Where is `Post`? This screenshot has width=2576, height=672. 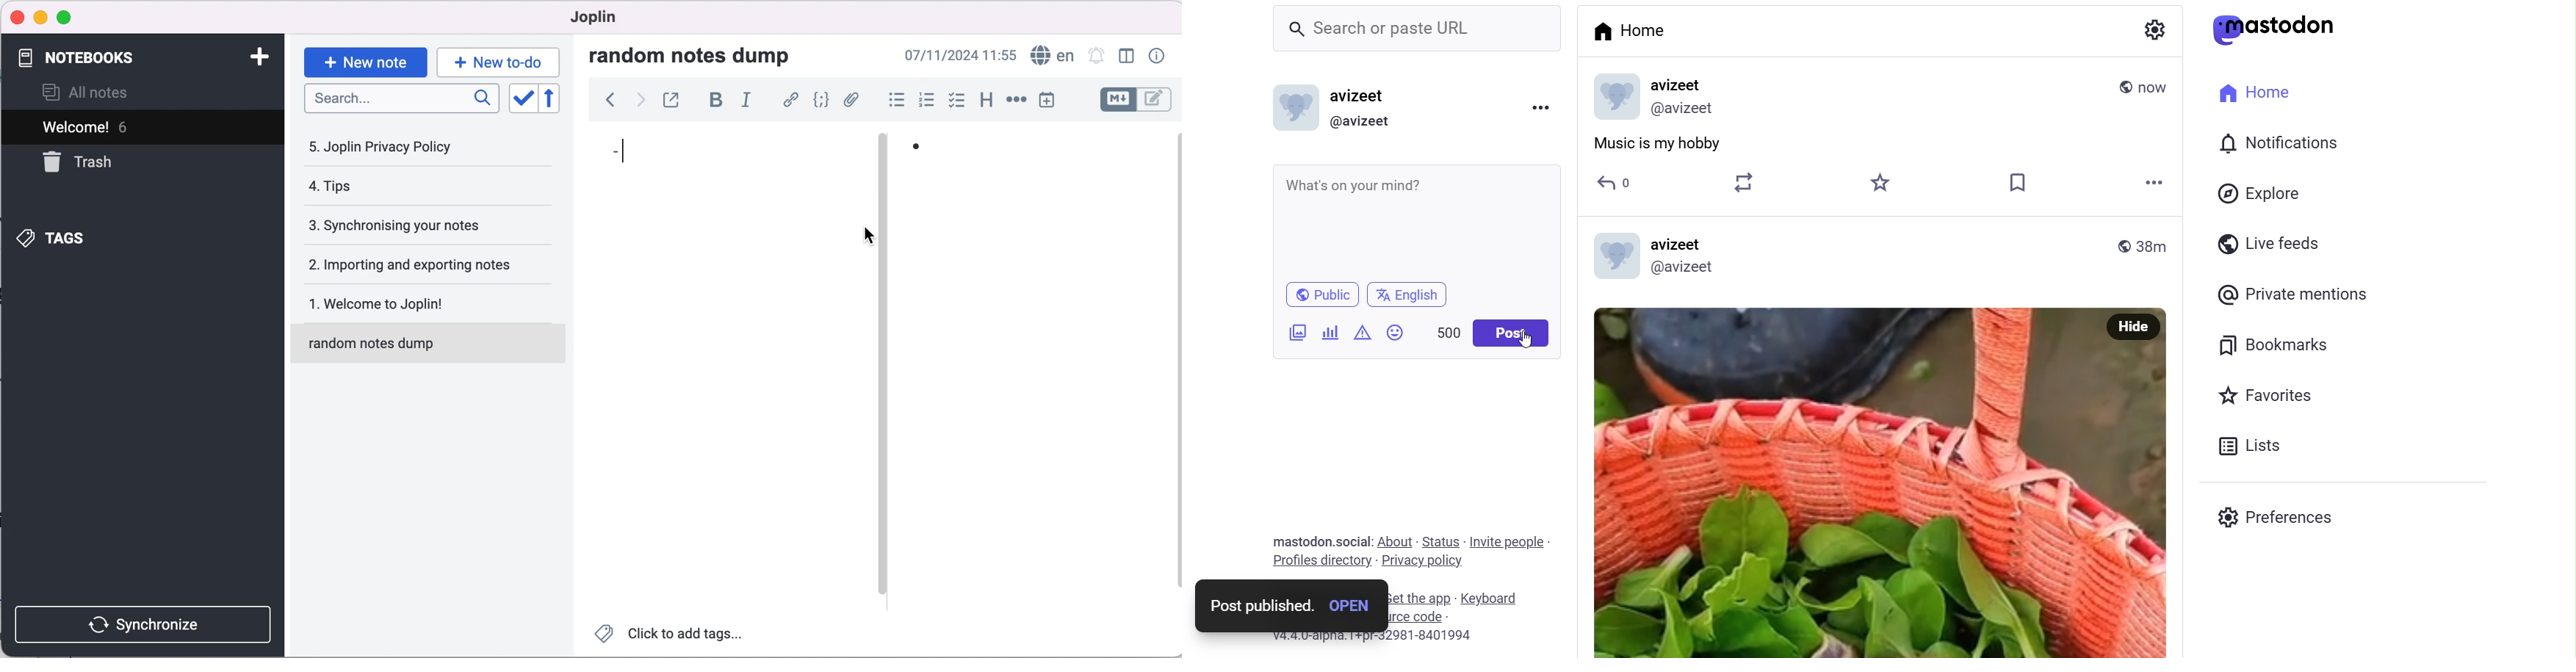 Post is located at coordinates (1510, 333).